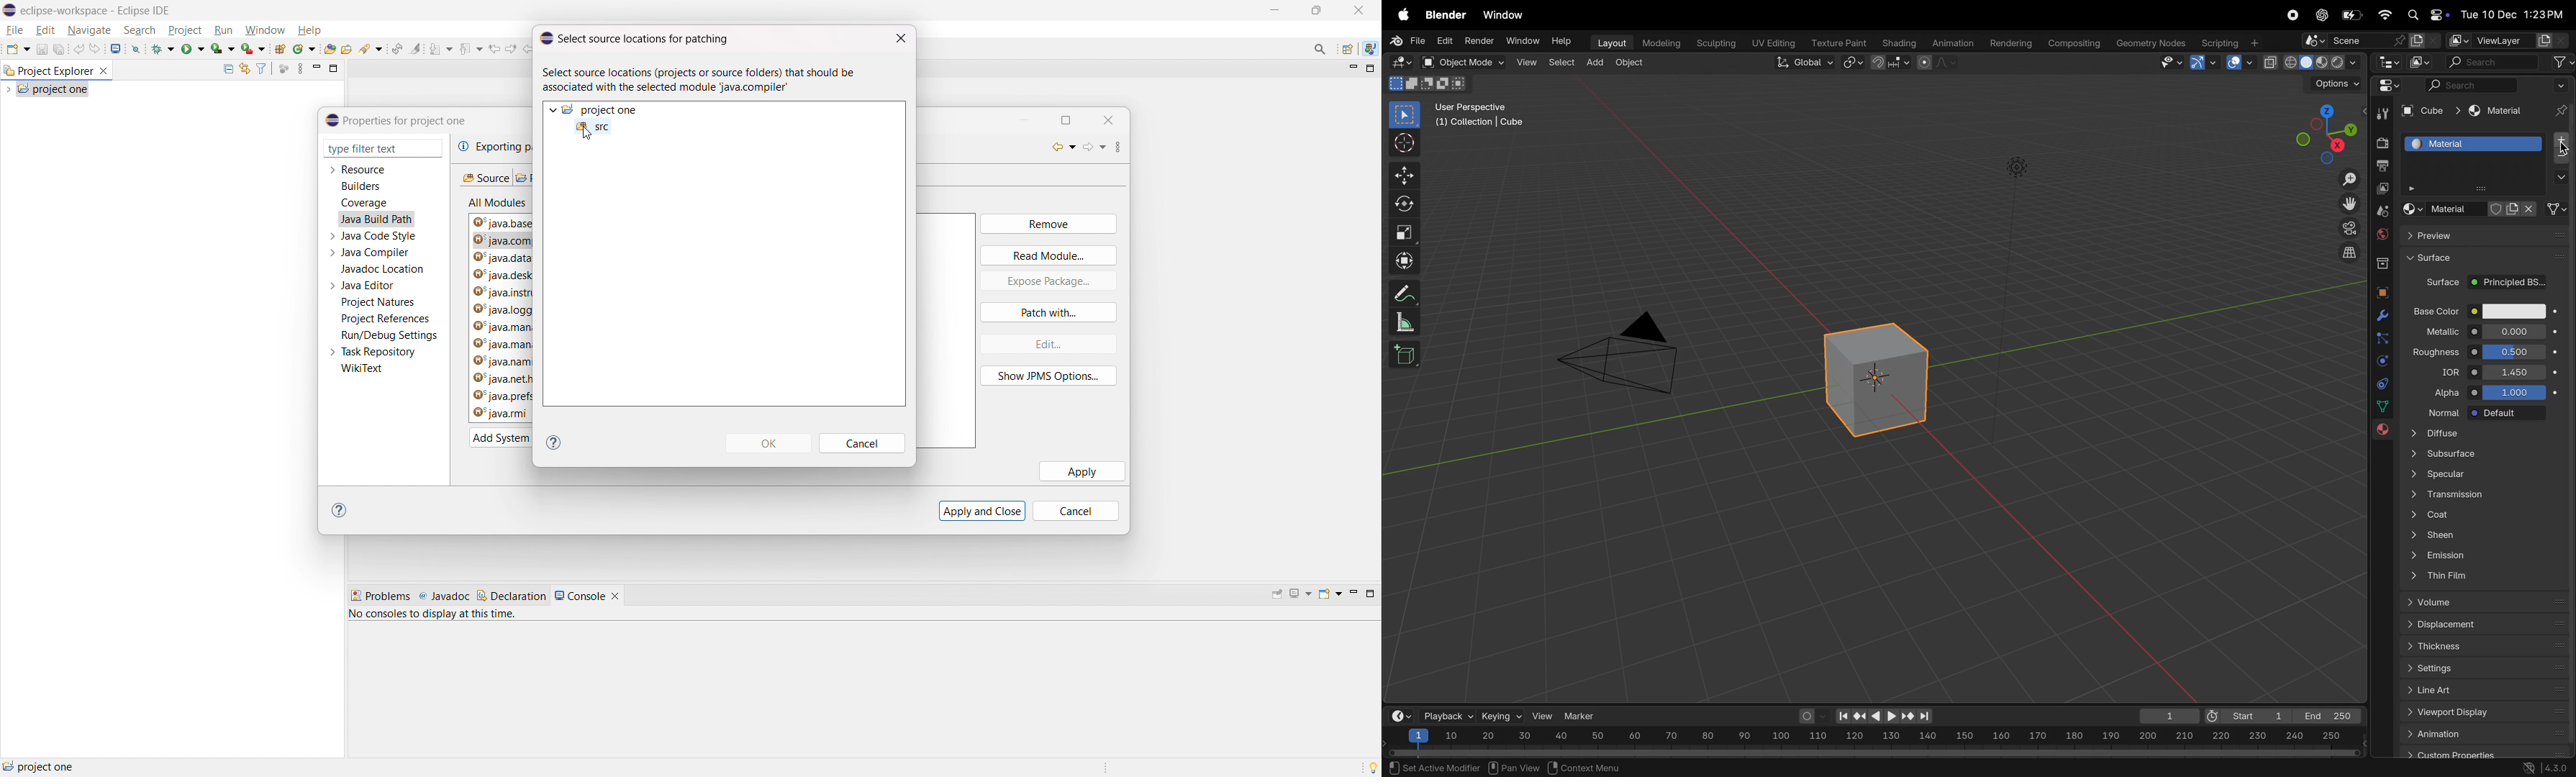  Describe the element at coordinates (2484, 235) in the screenshot. I see `preview` at that location.